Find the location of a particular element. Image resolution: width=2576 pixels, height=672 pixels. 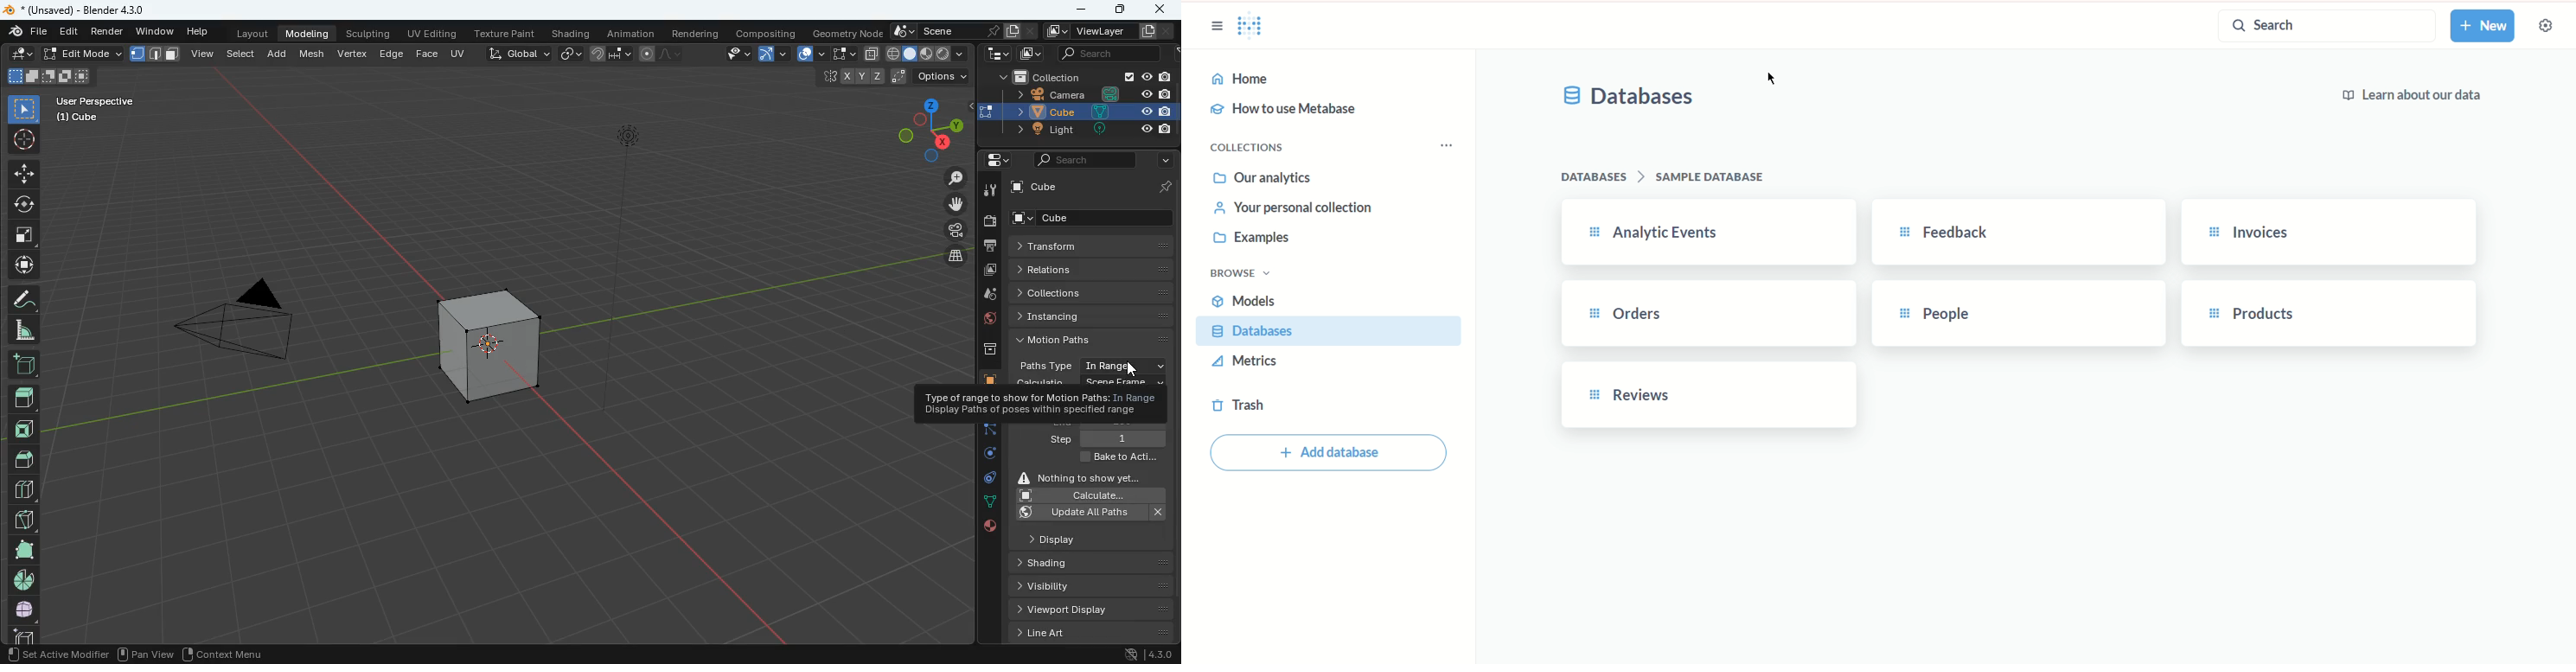

location is located at coordinates (1668, 177).